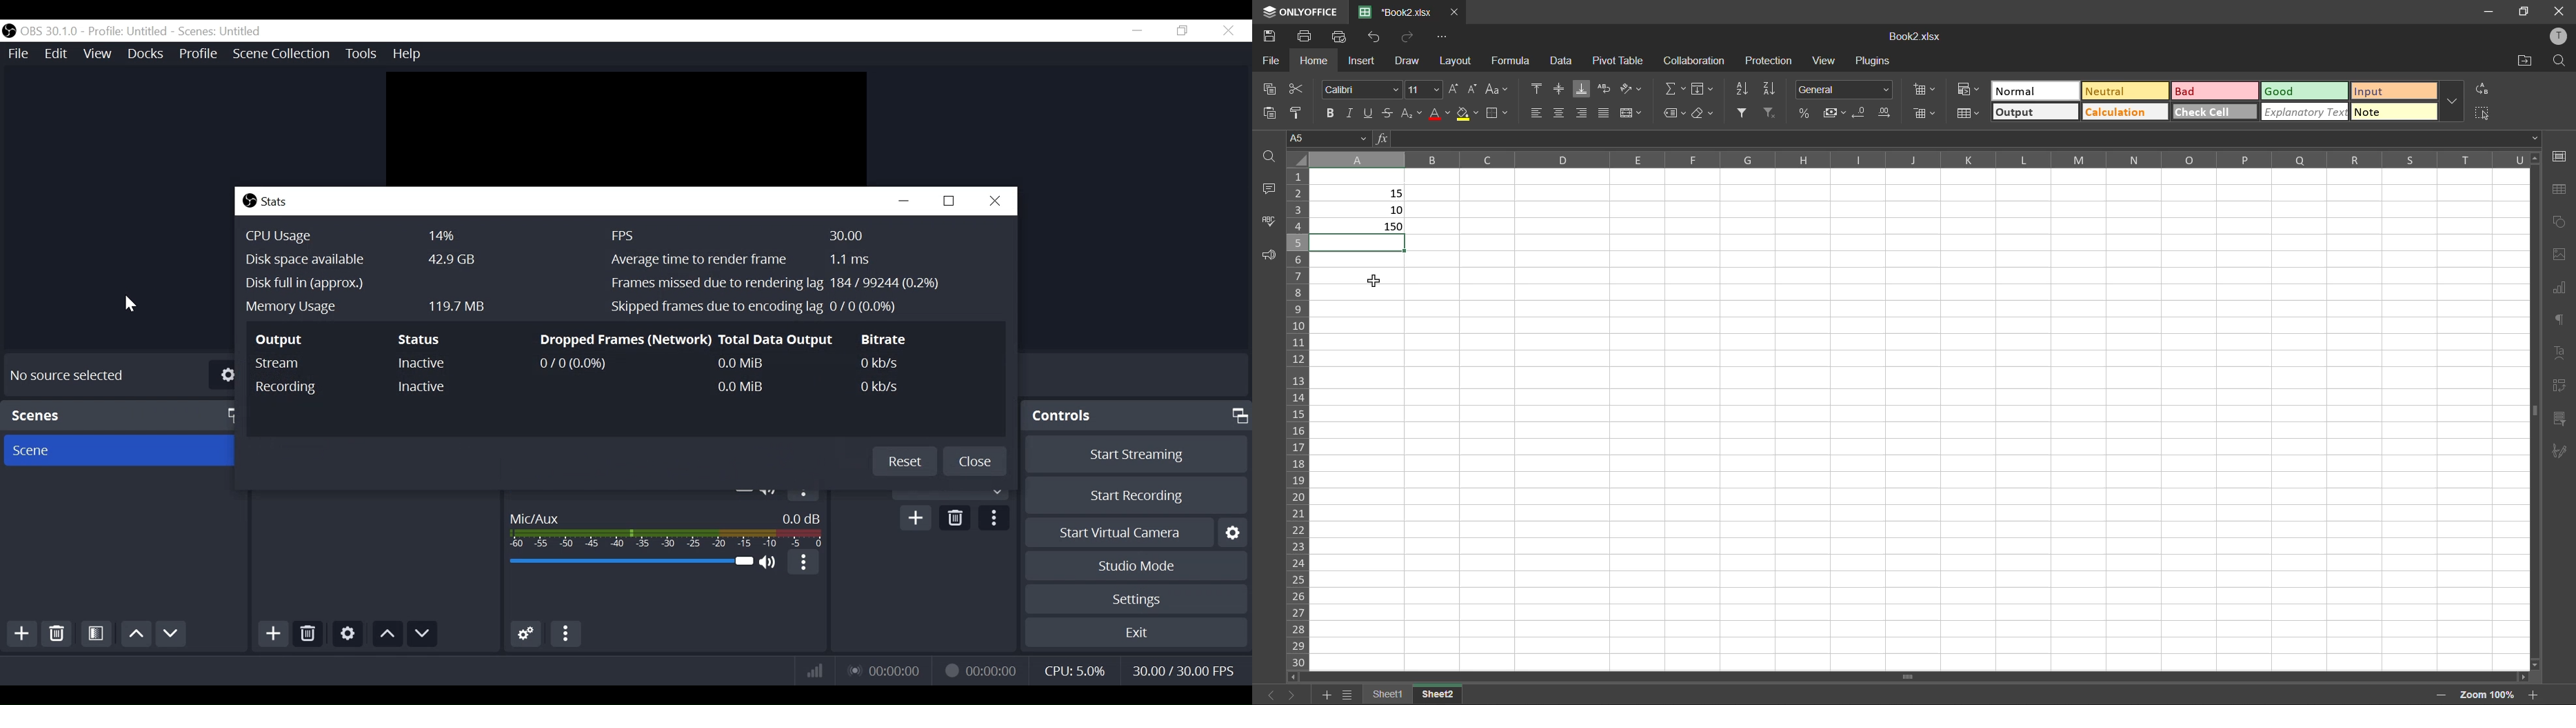 The height and width of the screenshot is (728, 2576). What do you see at coordinates (414, 308) in the screenshot?
I see `Memory Usage` at bounding box center [414, 308].